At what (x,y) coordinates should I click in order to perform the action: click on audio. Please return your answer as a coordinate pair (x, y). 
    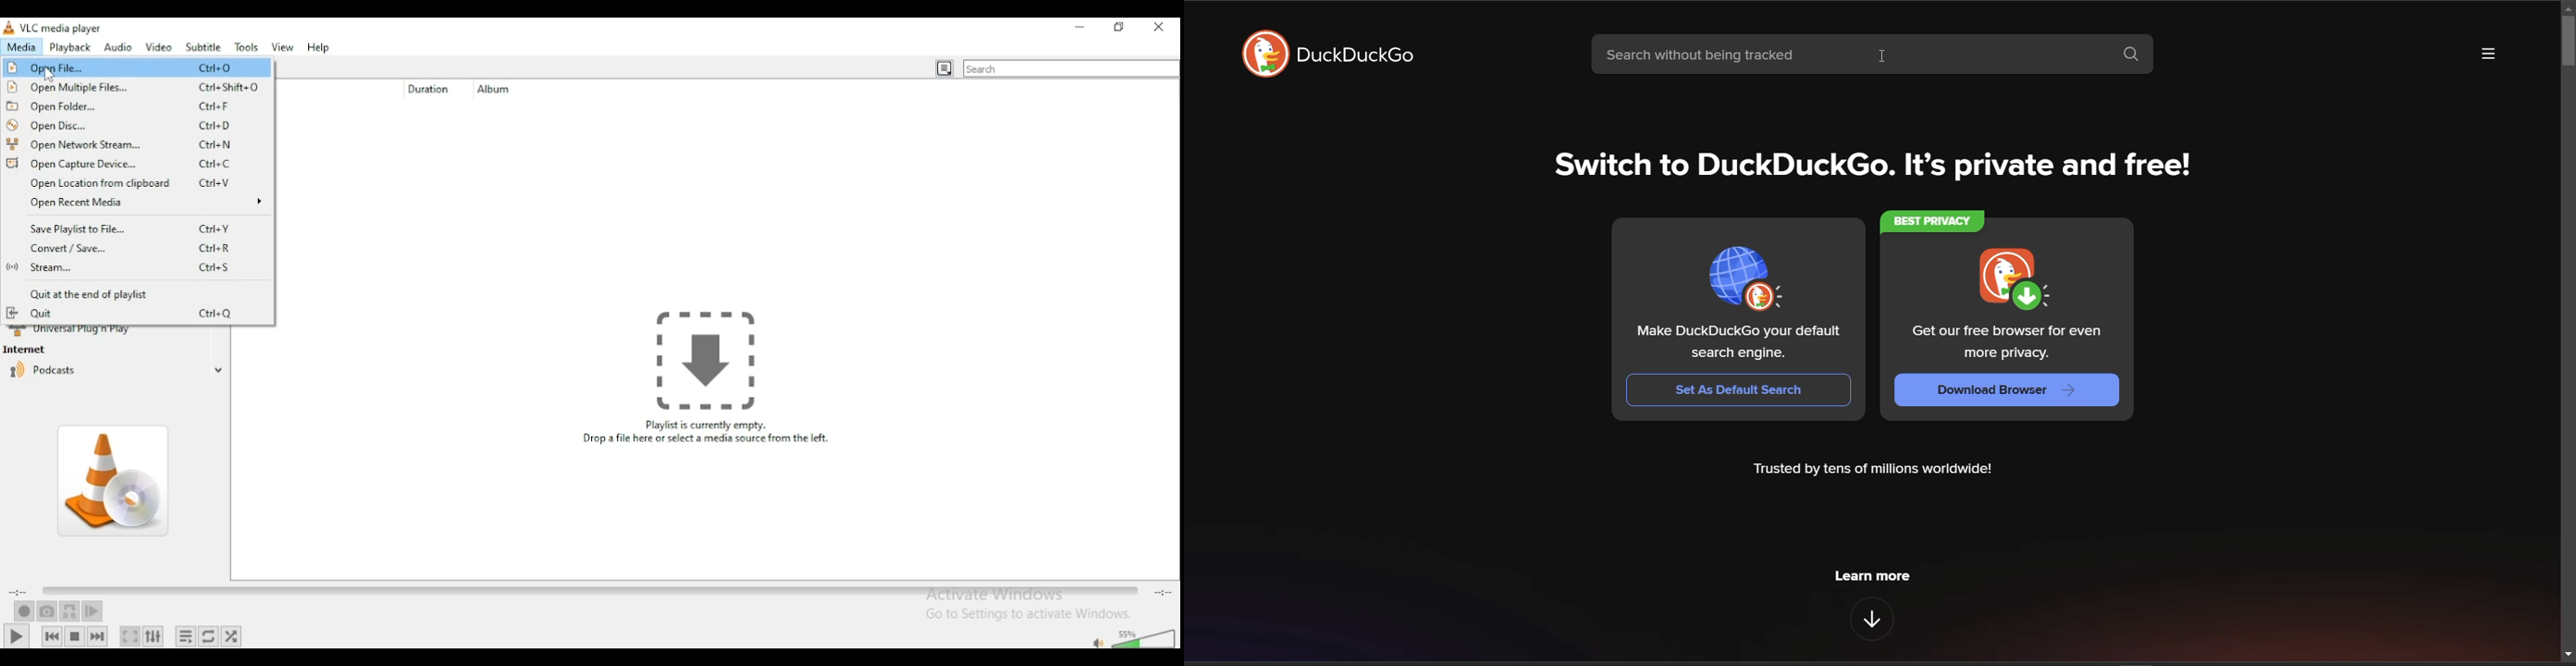
    Looking at the image, I should click on (117, 46).